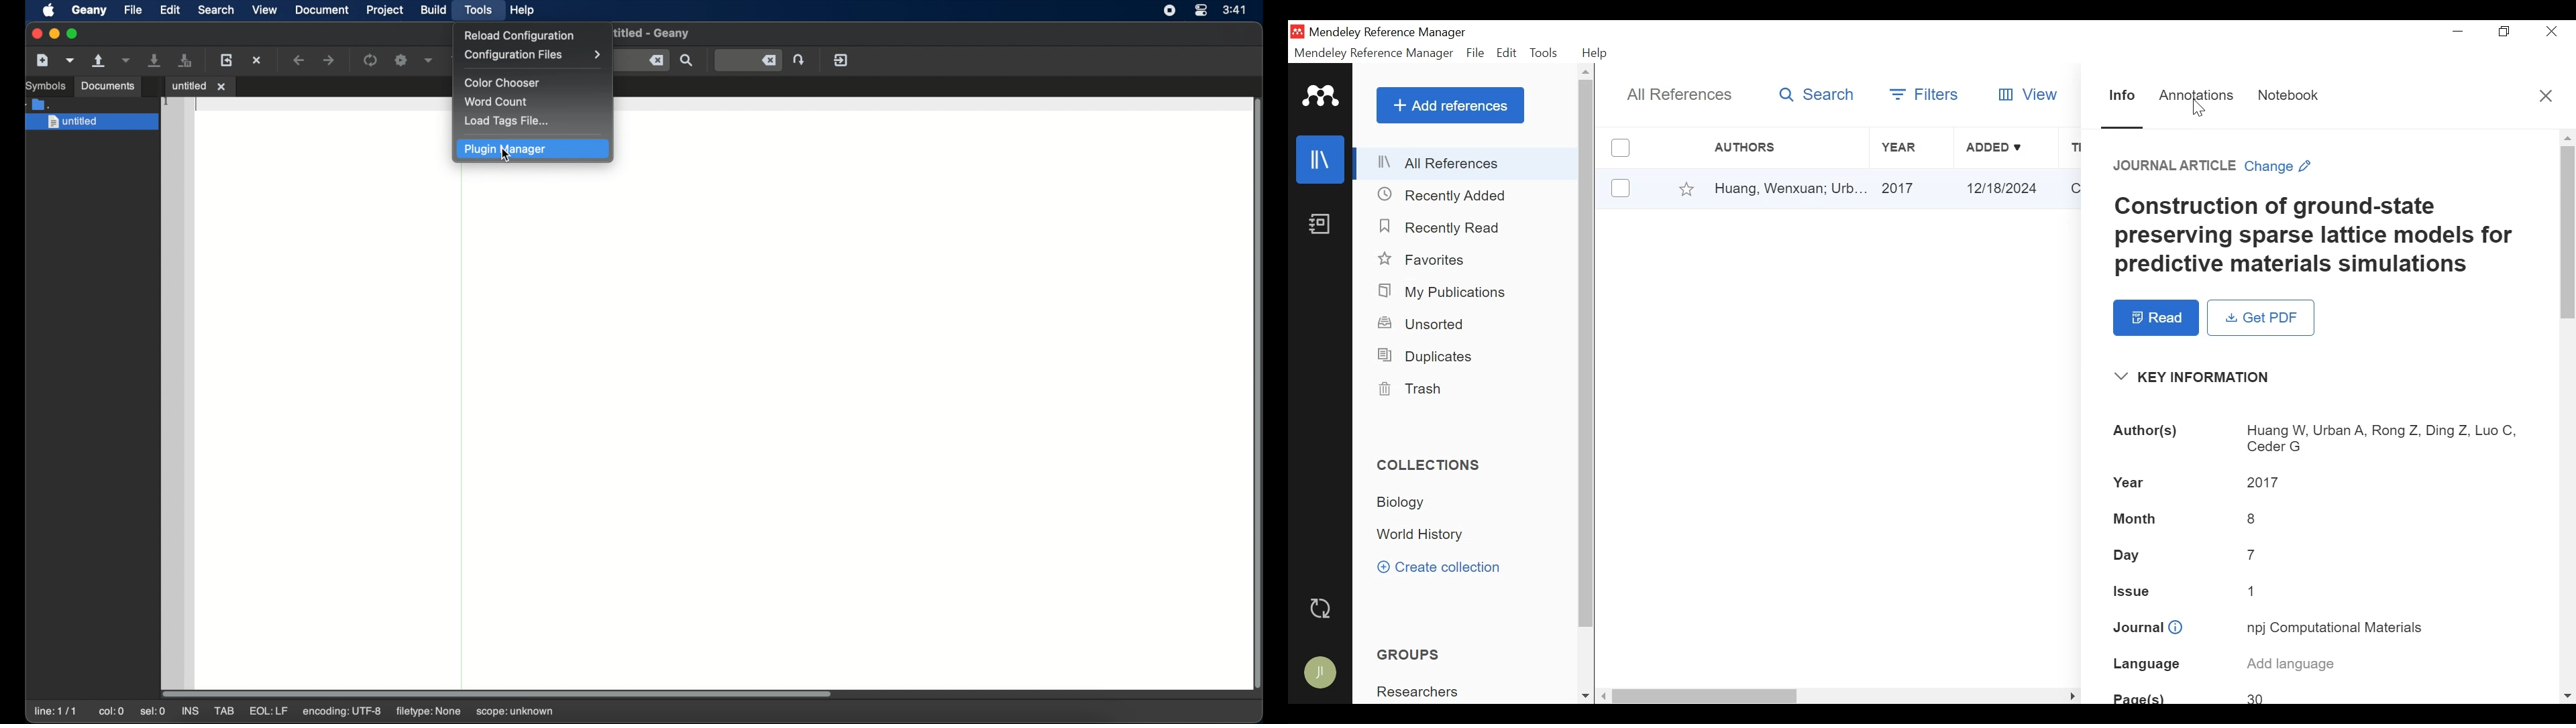  What do you see at coordinates (300, 60) in the screenshot?
I see `navigate back a location` at bounding box center [300, 60].